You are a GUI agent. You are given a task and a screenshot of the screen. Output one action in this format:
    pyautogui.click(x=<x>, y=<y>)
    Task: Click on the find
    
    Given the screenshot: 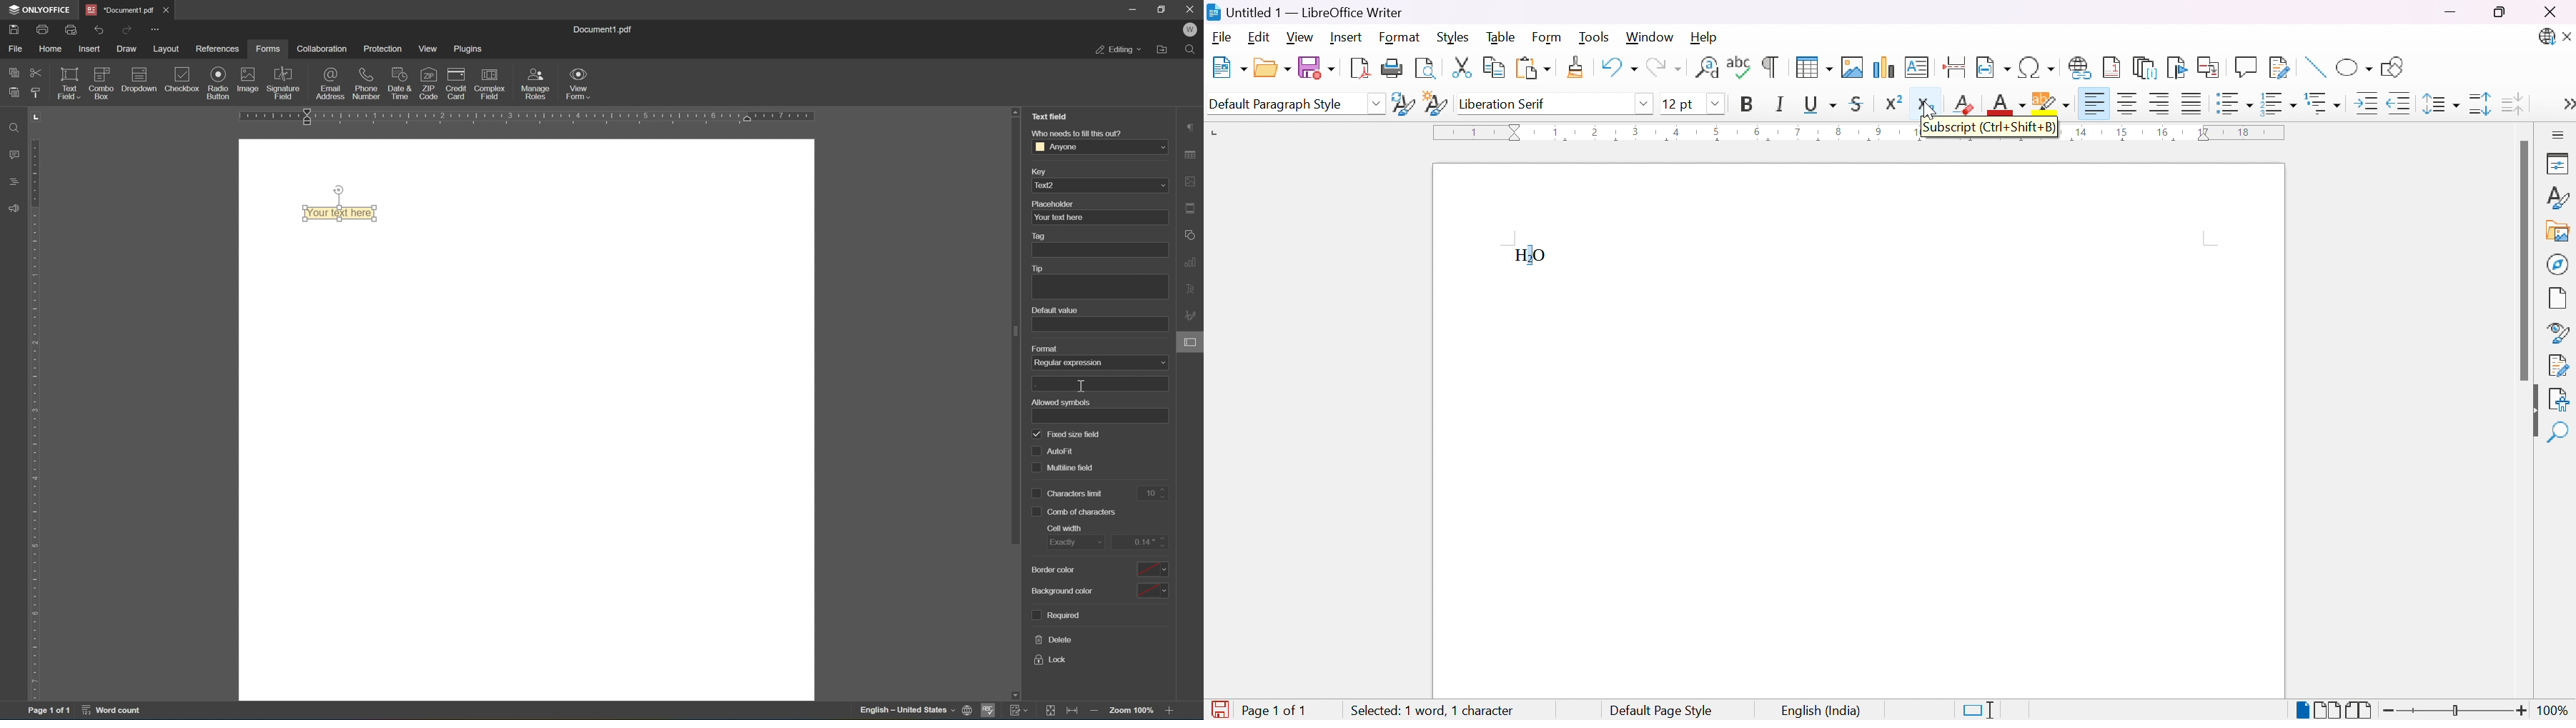 What is the action you would take?
    pyautogui.click(x=1192, y=50)
    